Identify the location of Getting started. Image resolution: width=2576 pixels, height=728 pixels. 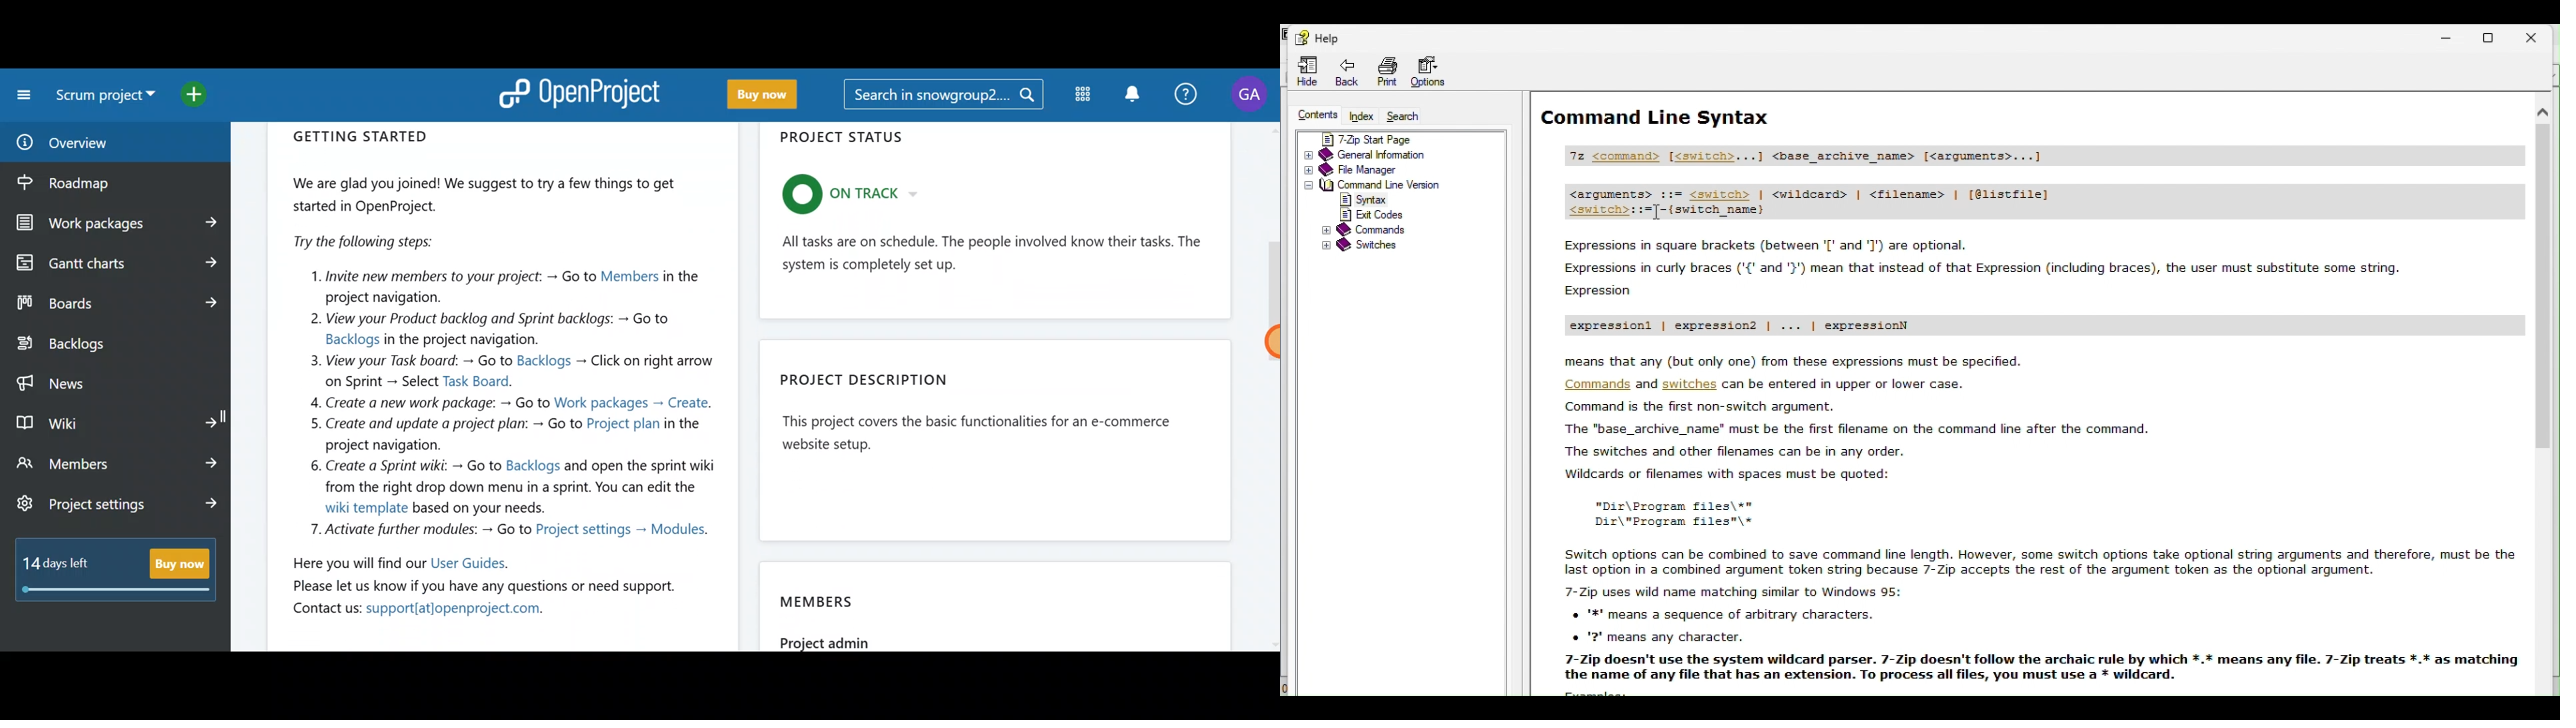
(504, 377).